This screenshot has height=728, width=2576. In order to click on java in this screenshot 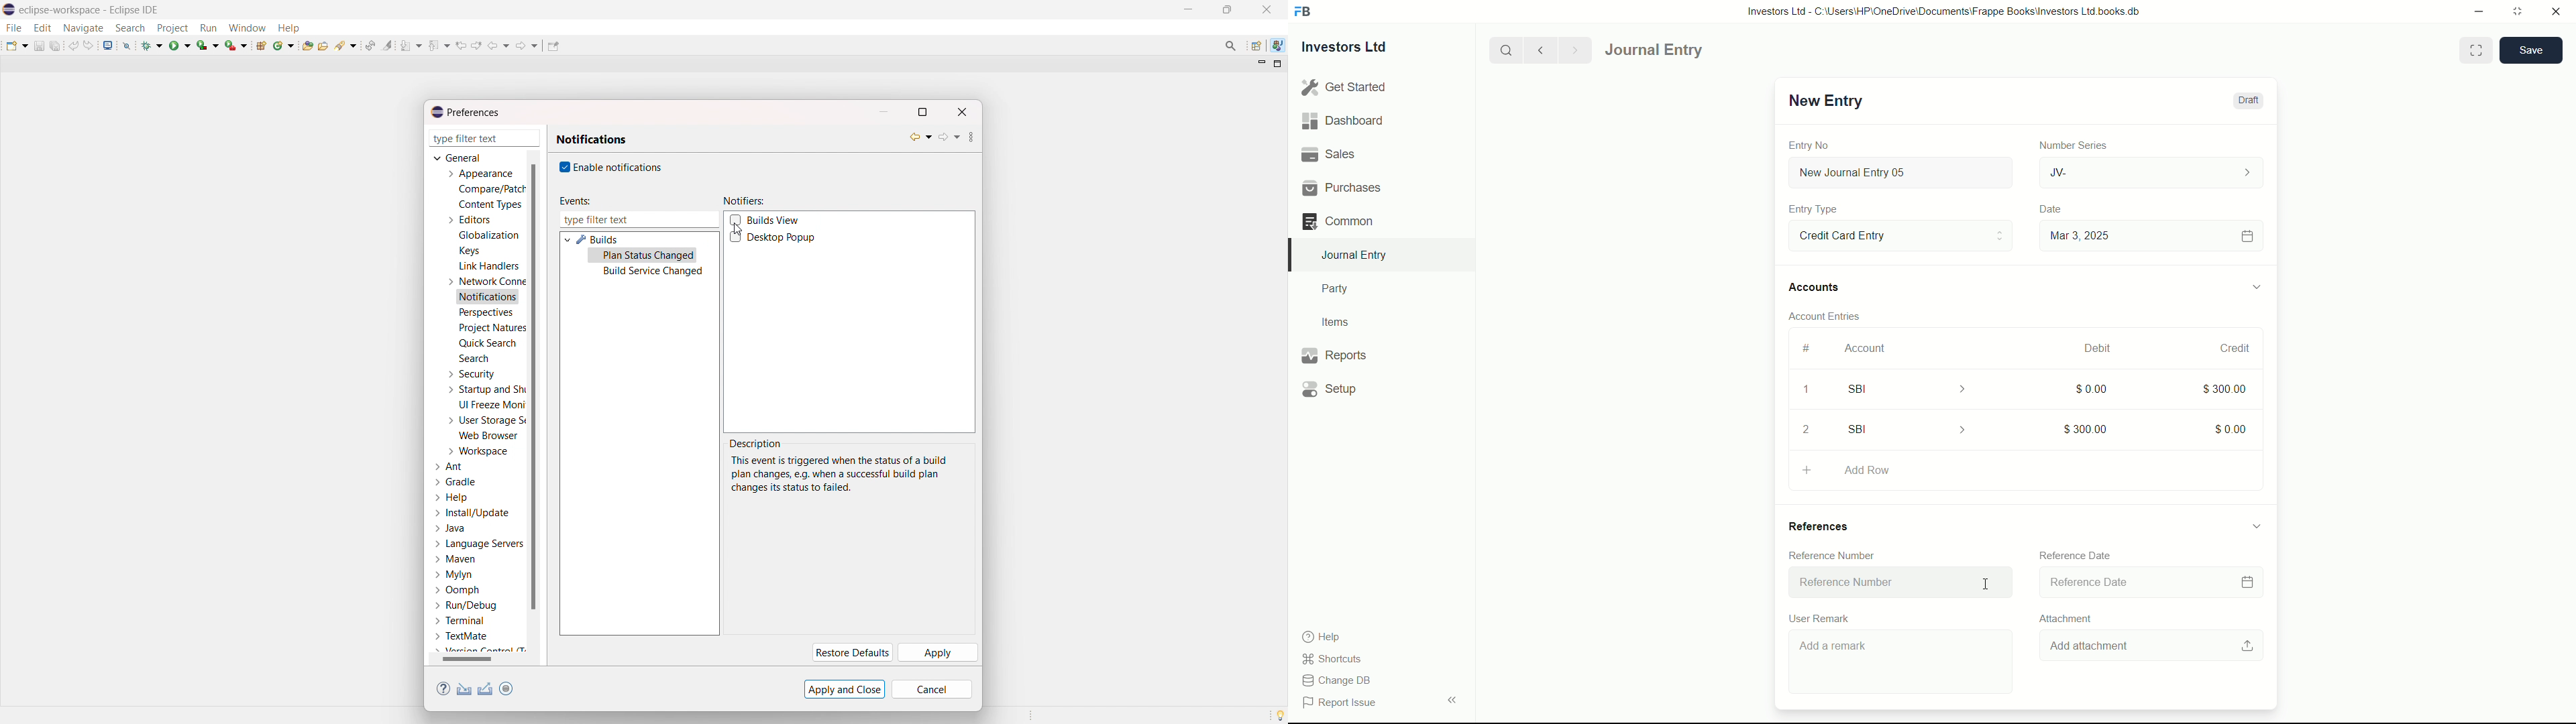, I will do `click(451, 529)`.